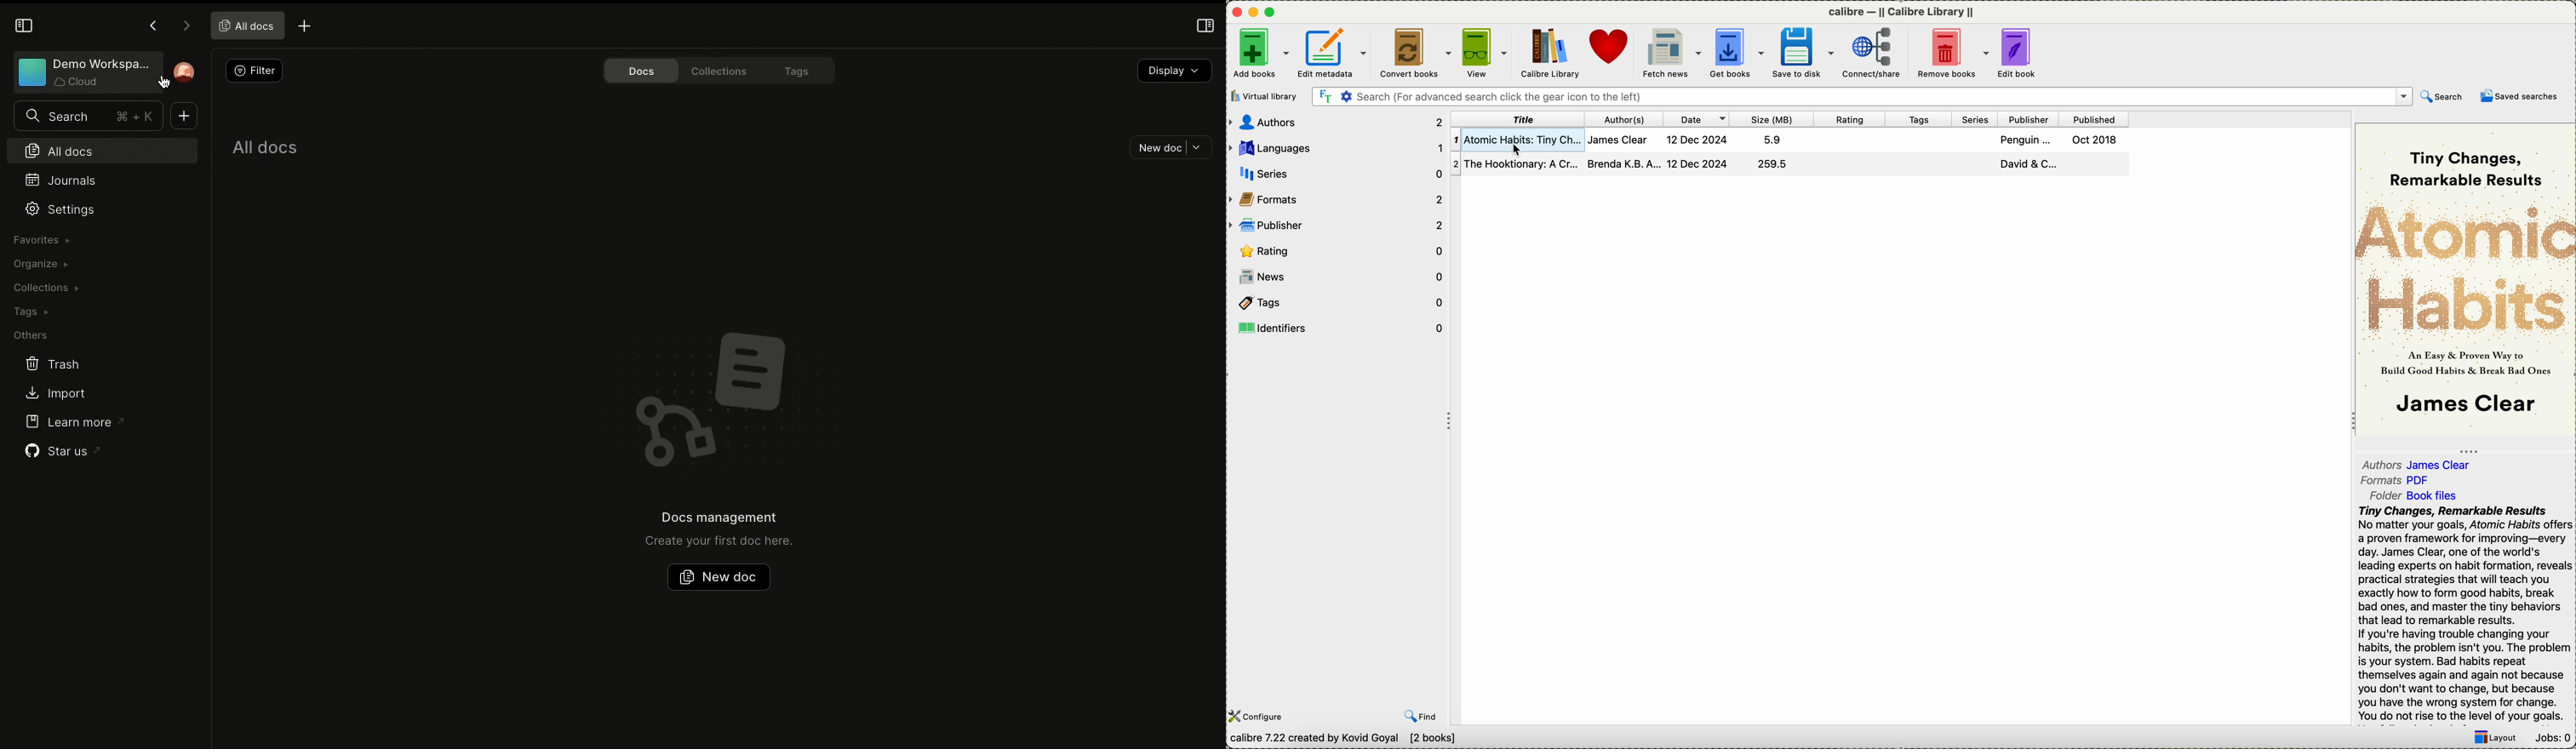  Describe the element at coordinates (1414, 51) in the screenshot. I see `convert books` at that location.